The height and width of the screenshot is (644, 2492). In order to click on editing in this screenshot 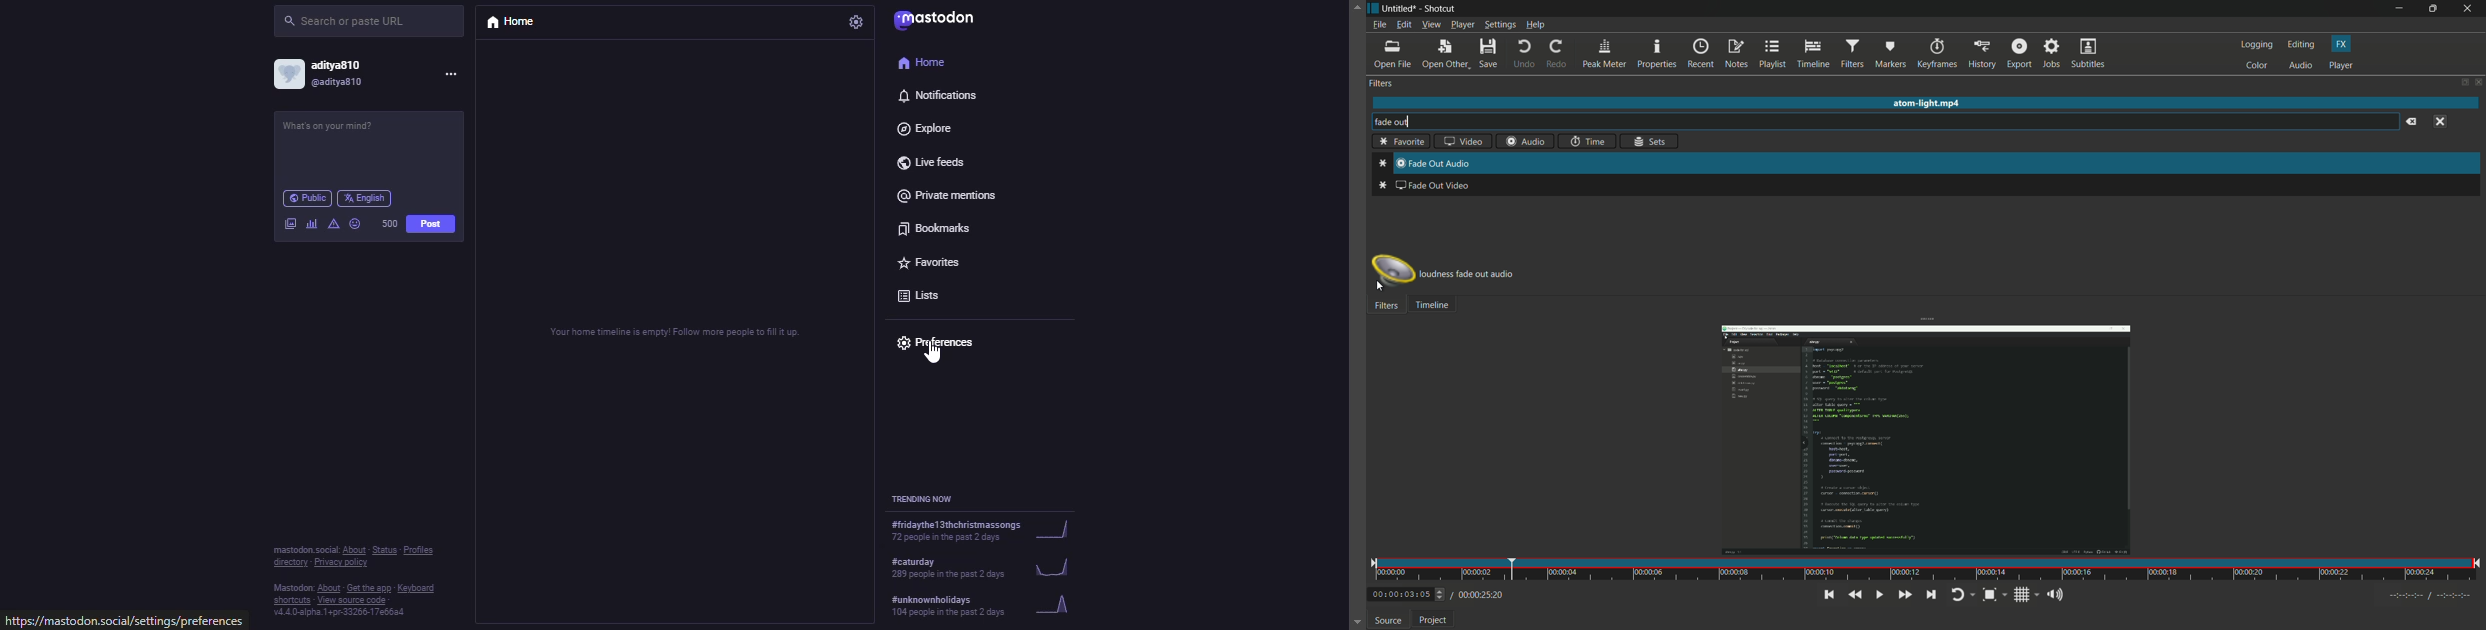, I will do `click(2302, 45)`.